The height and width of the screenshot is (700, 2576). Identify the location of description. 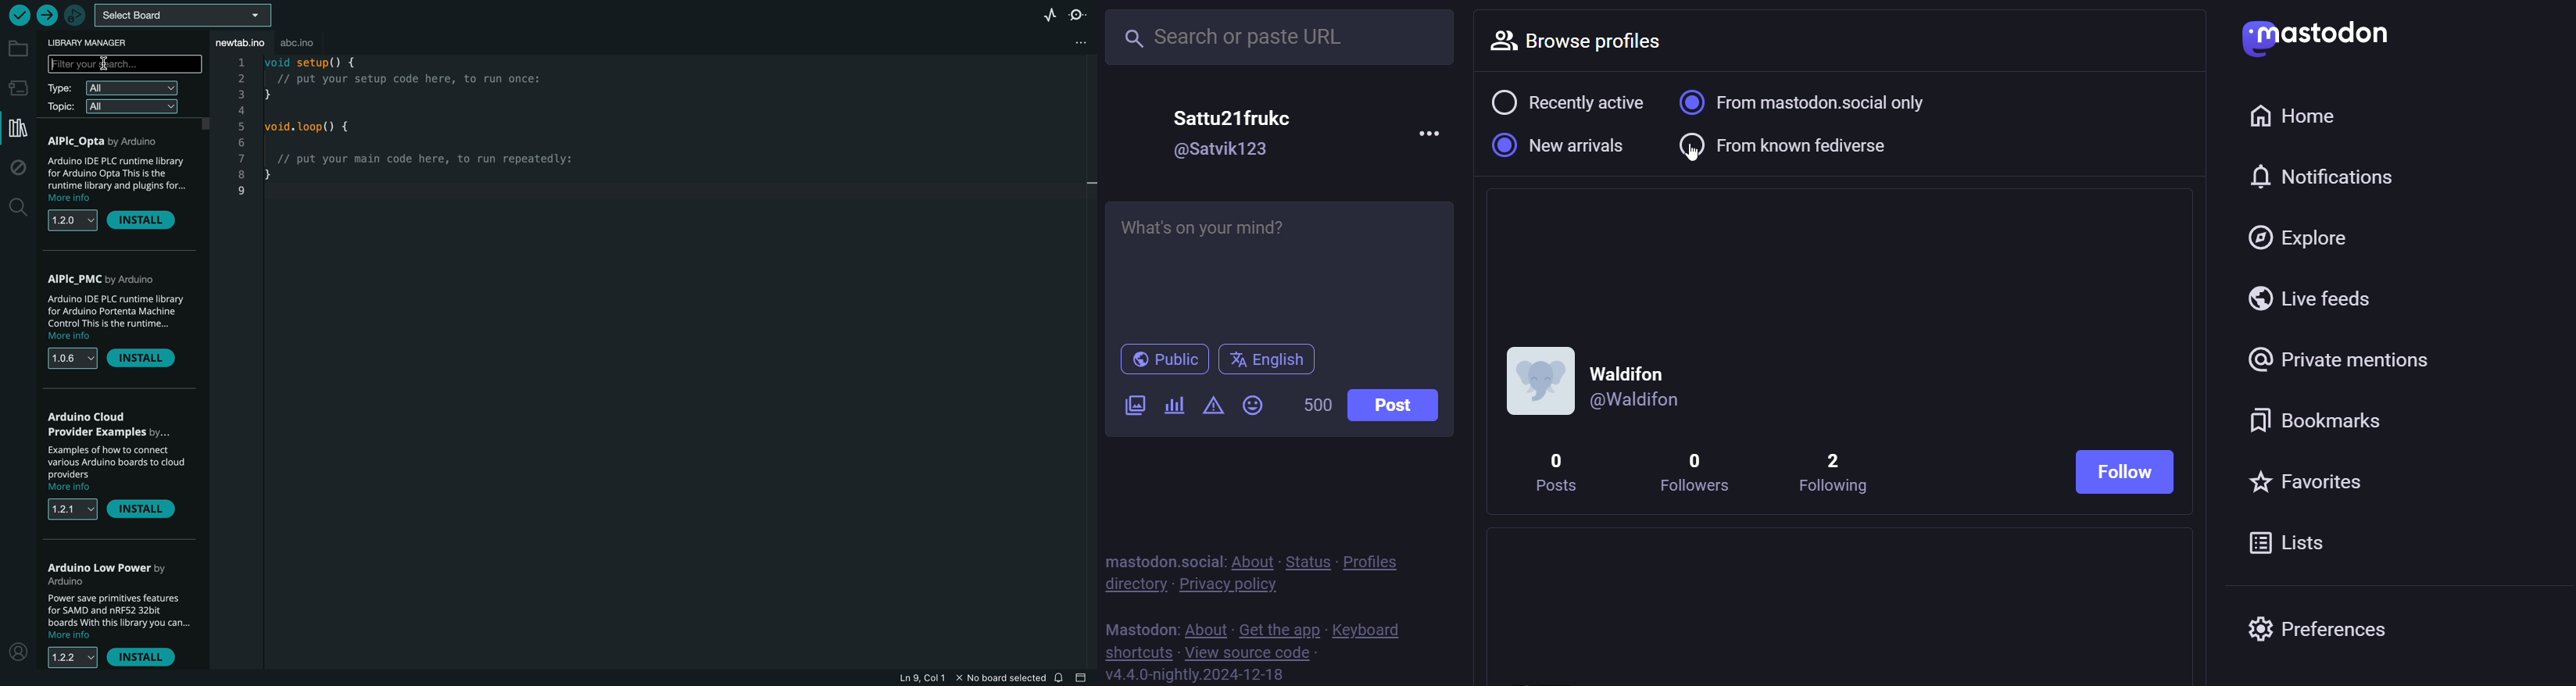
(120, 615).